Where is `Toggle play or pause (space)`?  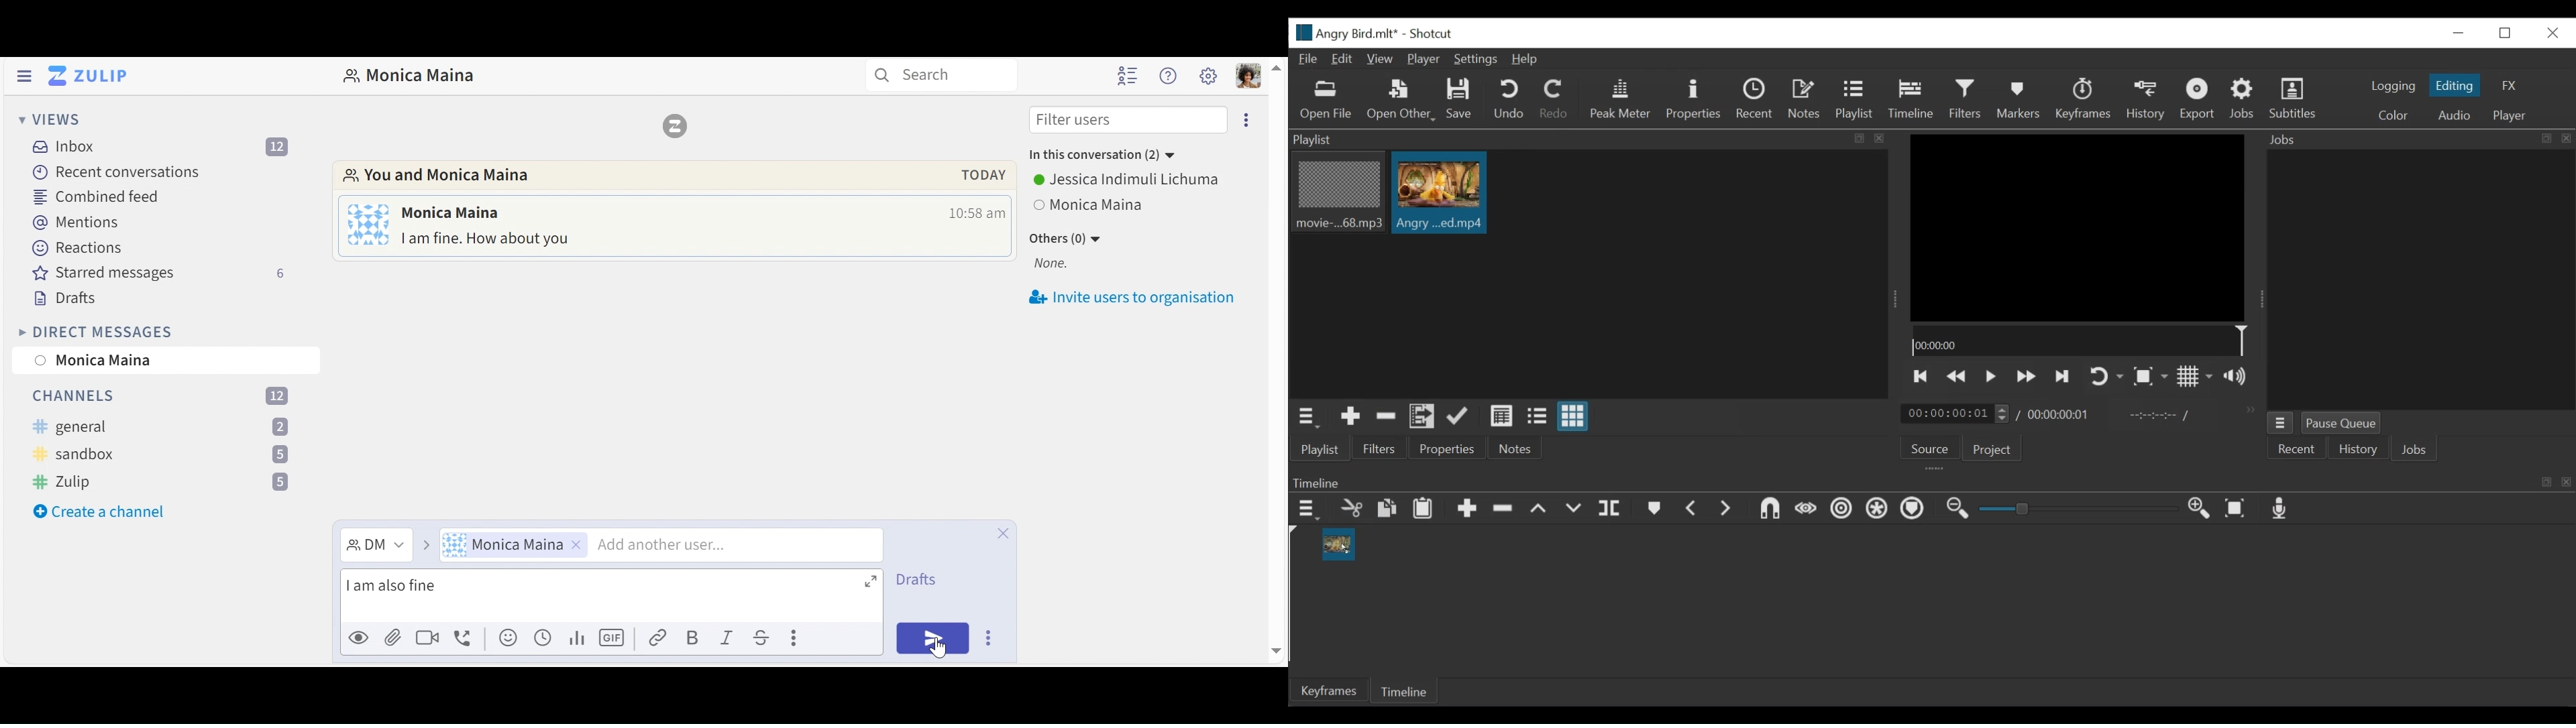
Toggle play or pause (space) is located at coordinates (1990, 377).